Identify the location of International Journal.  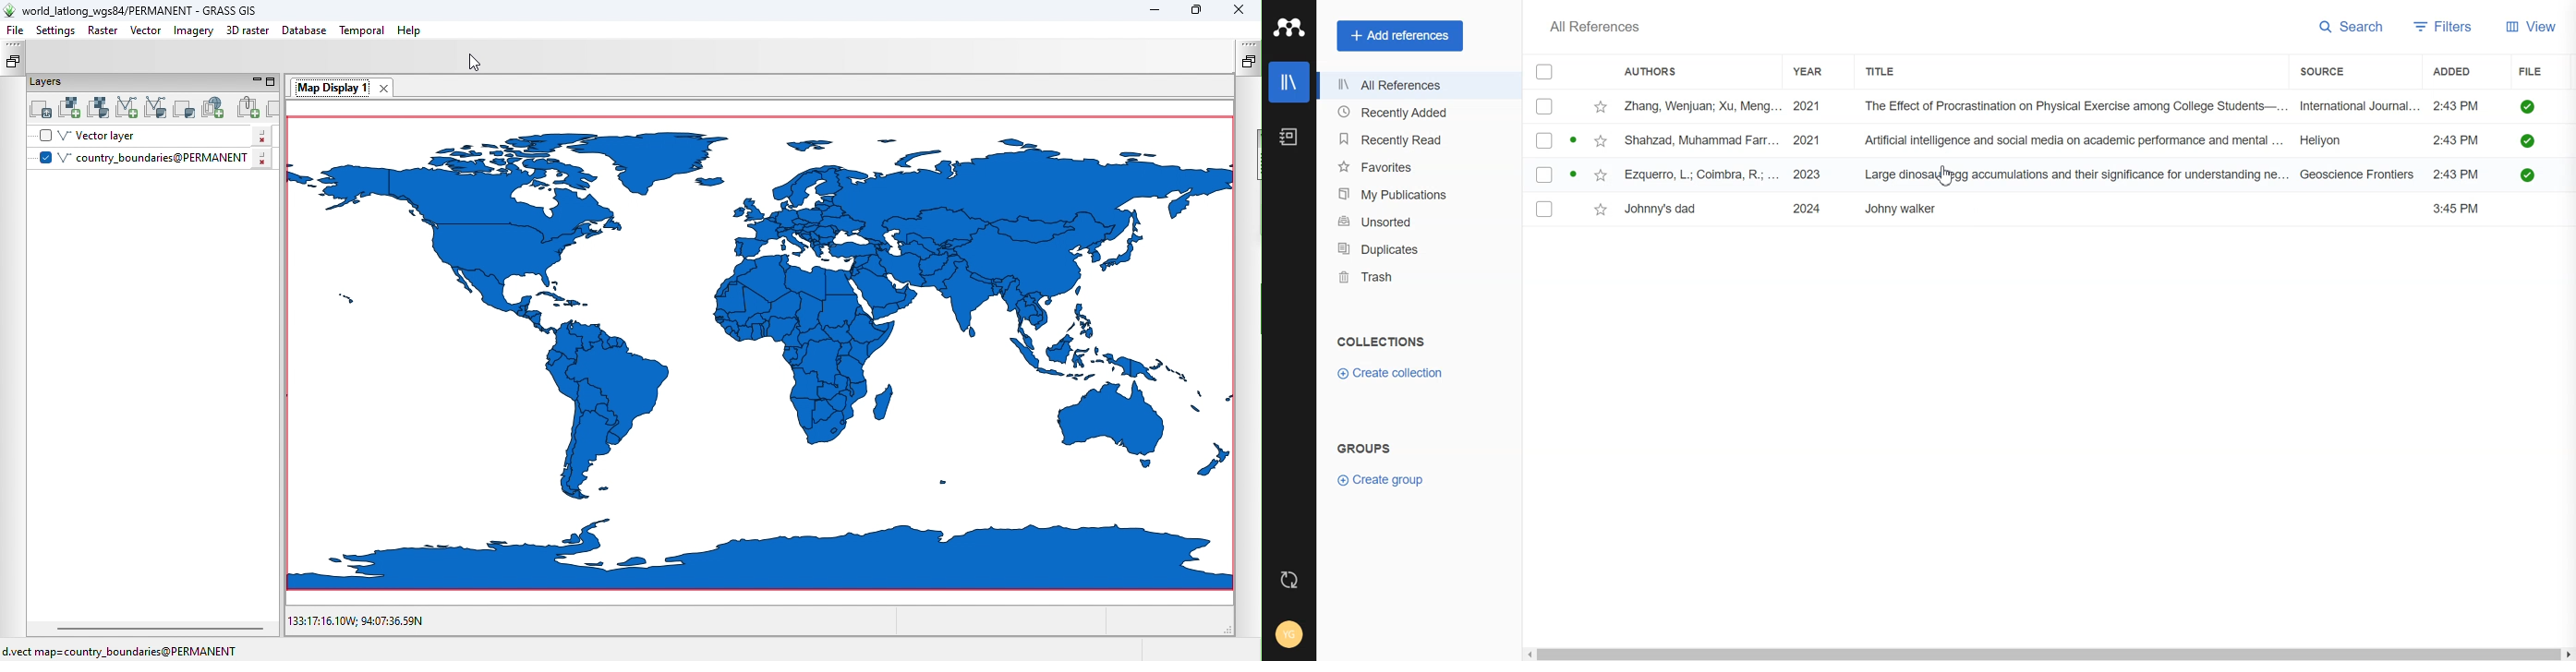
(2360, 105).